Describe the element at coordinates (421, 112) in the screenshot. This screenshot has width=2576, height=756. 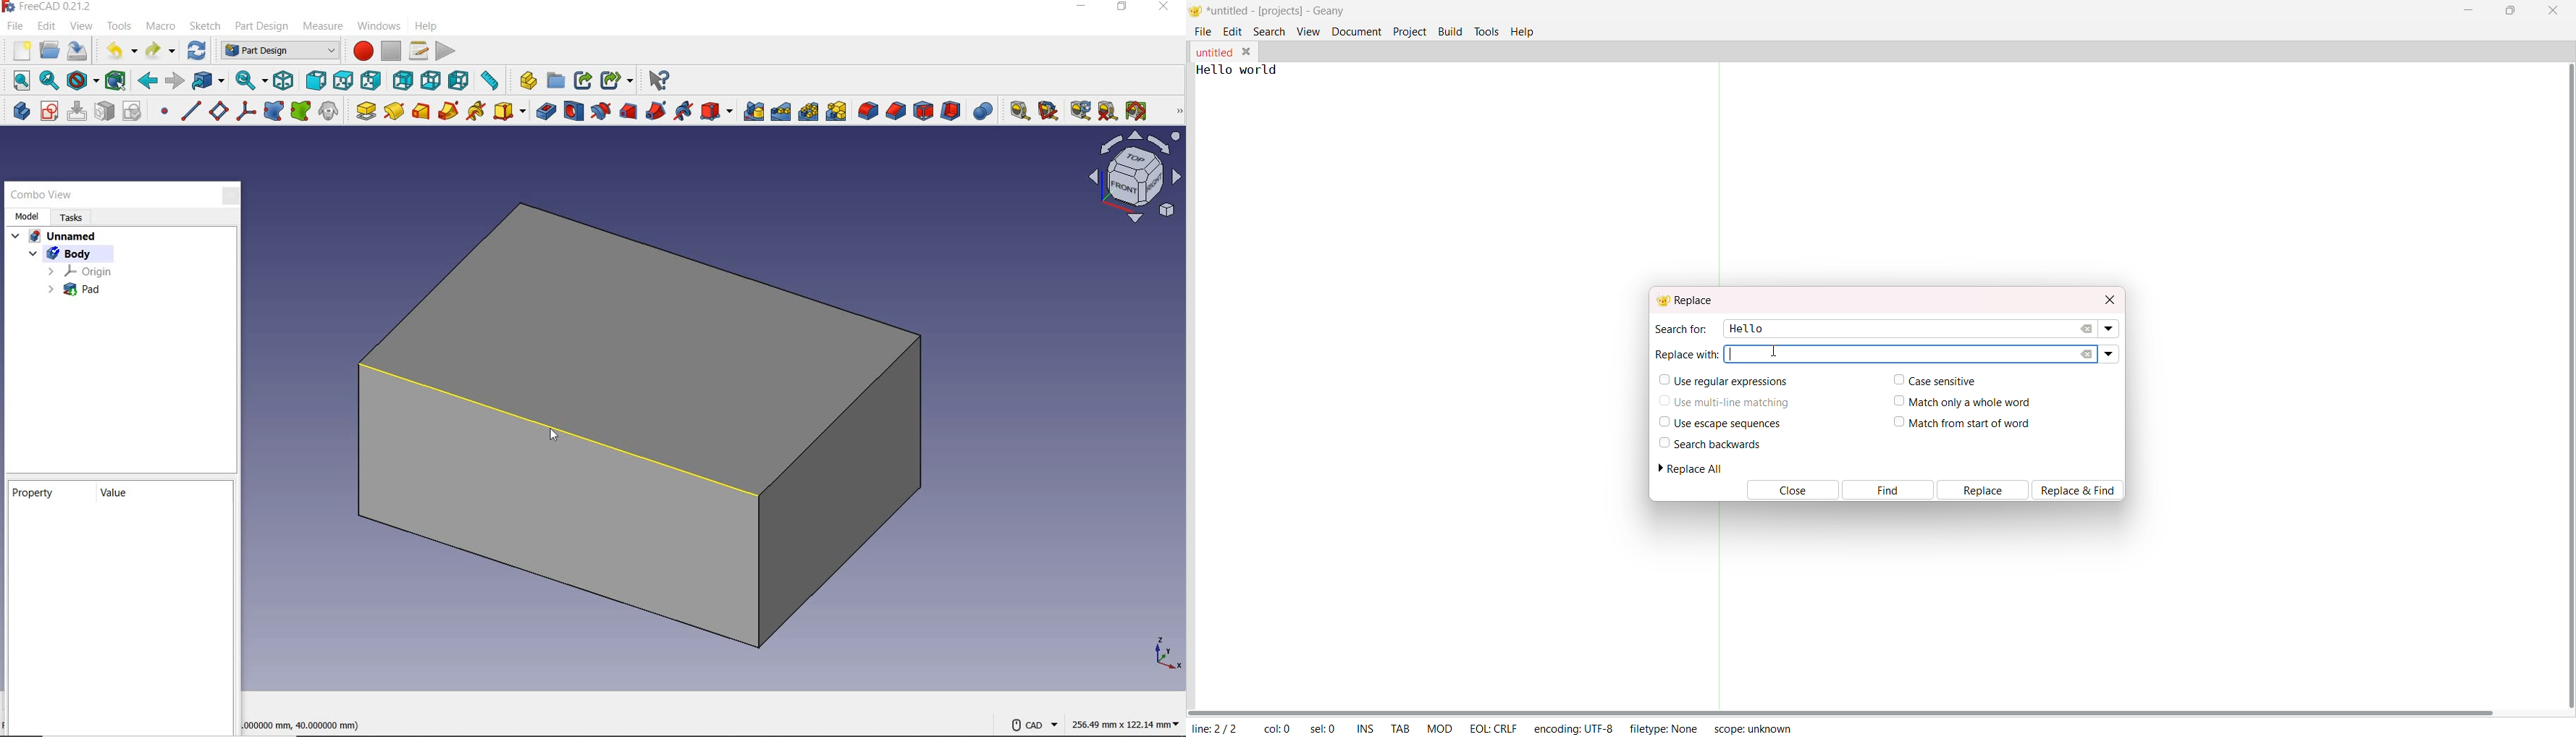
I see `additive loft` at that location.